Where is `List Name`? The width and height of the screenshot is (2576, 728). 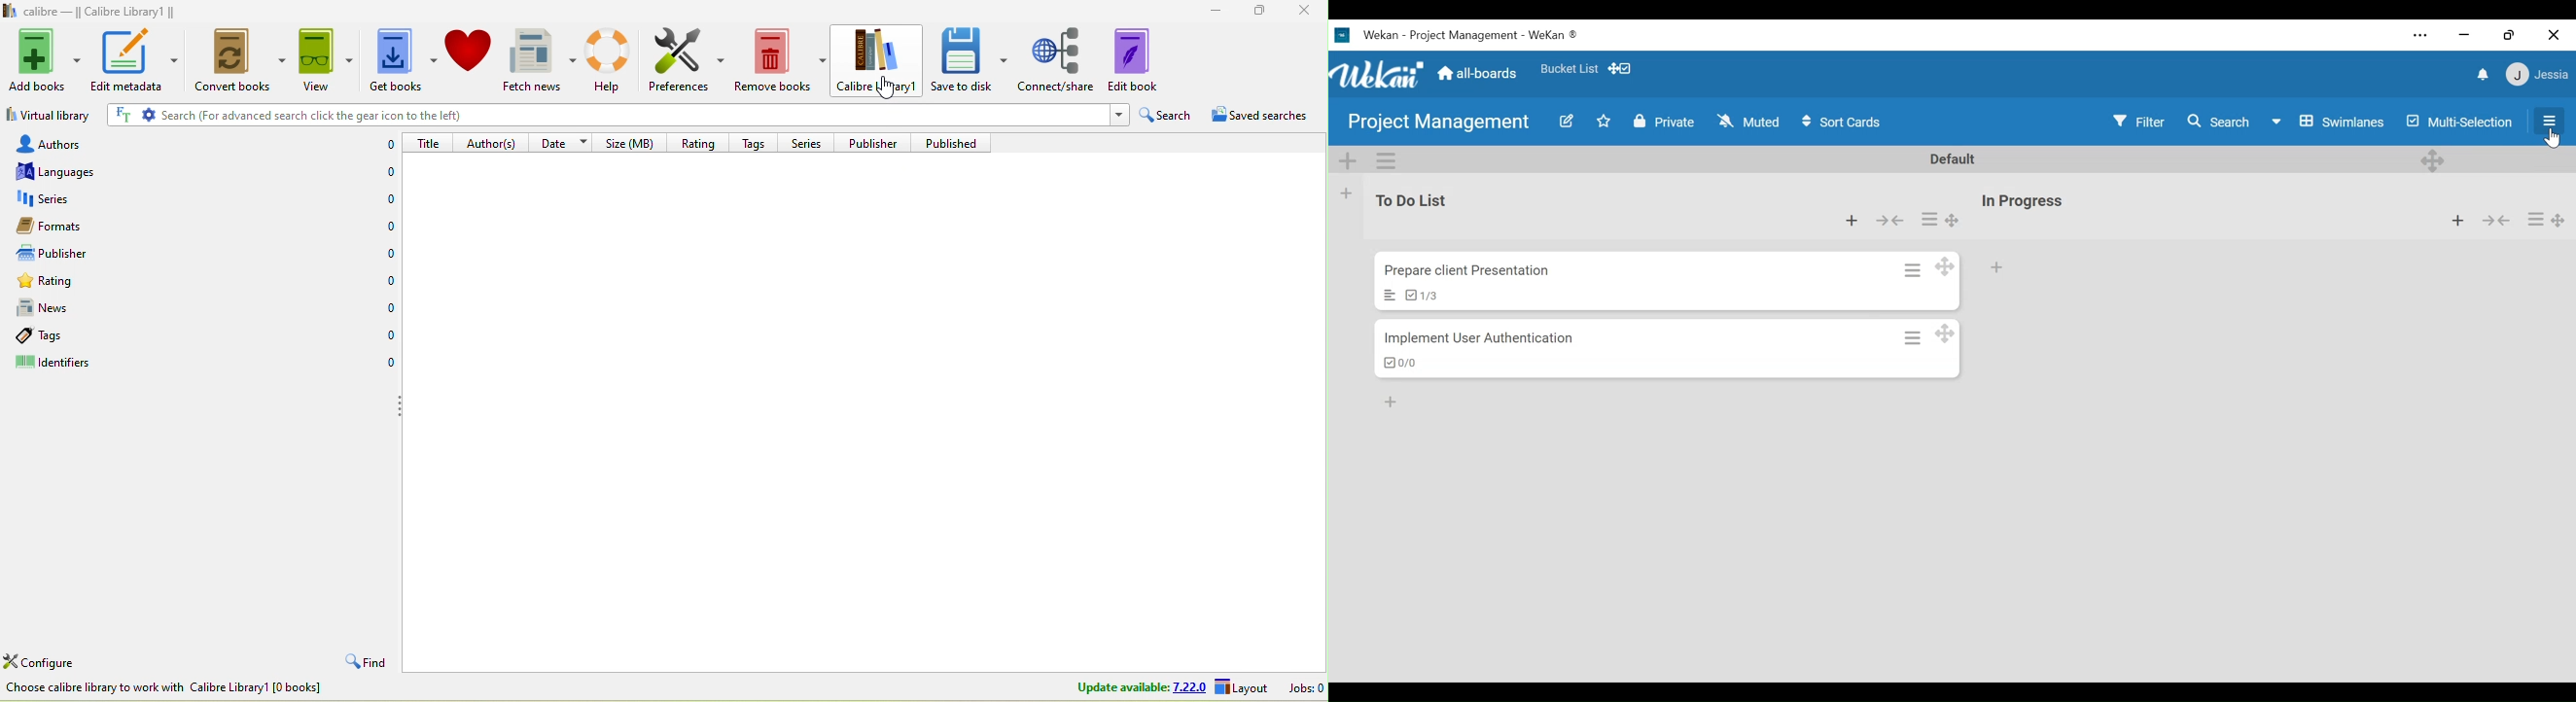
List Name is located at coordinates (2024, 202).